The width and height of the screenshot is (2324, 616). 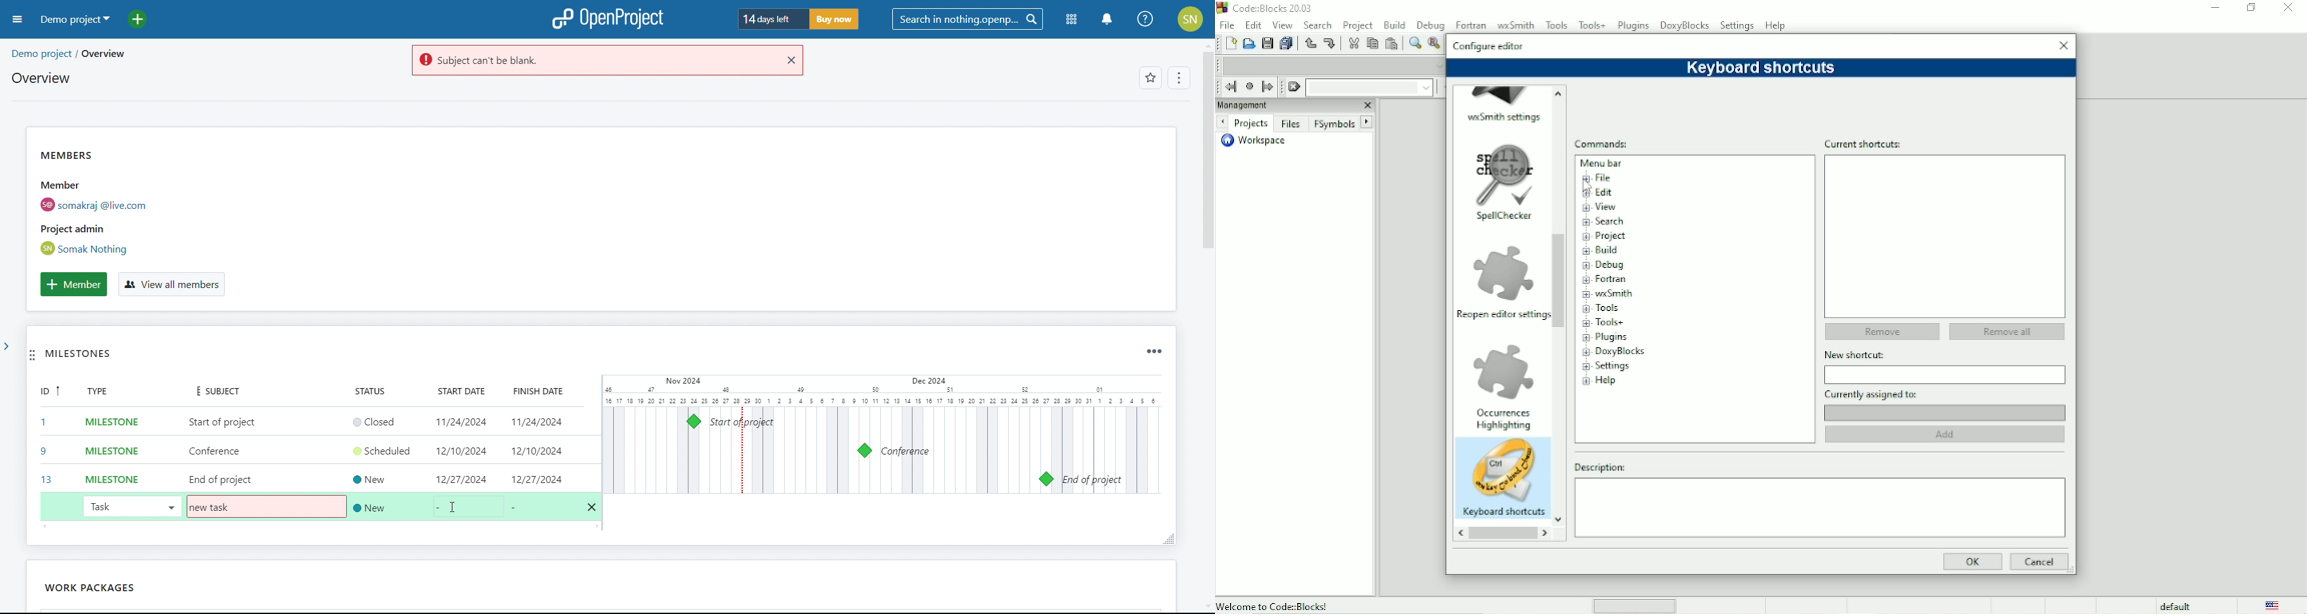 I want to click on Files, so click(x=1291, y=125).